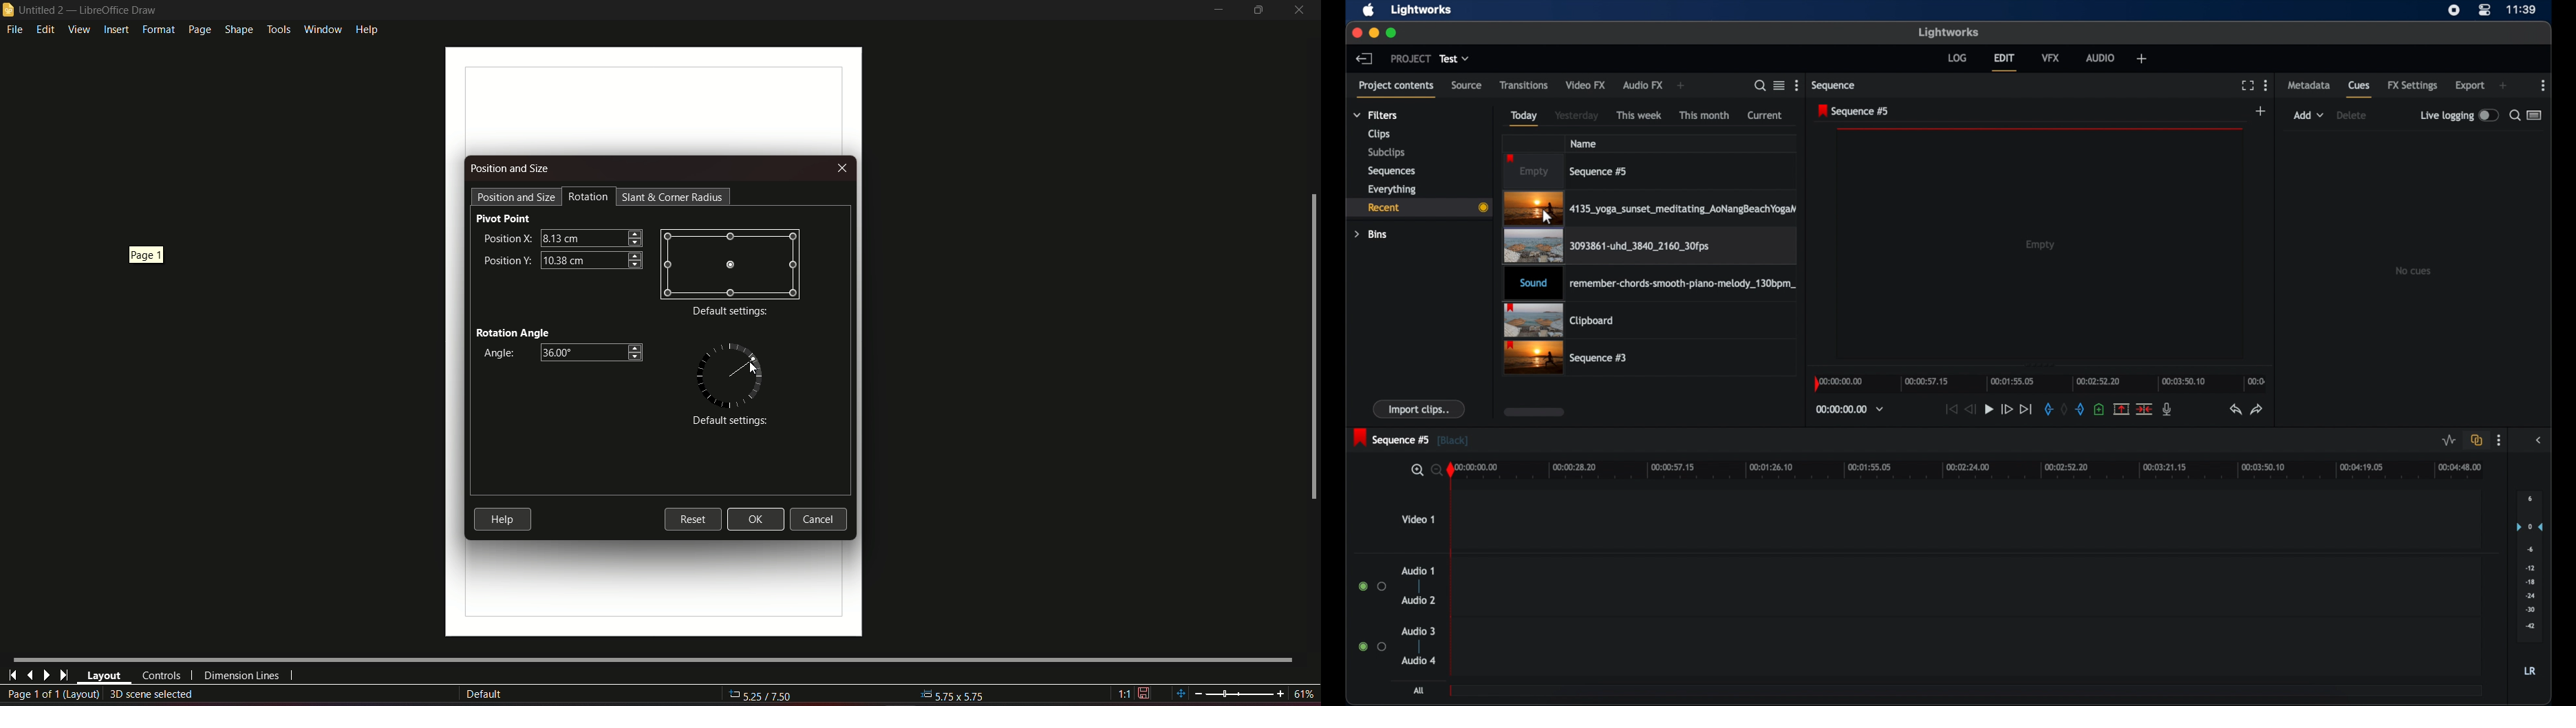 The height and width of the screenshot is (728, 2576). What do you see at coordinates (1853, 409) in the screenshot?
I see `timecodes and reels` at bounding box center [1853, 409].